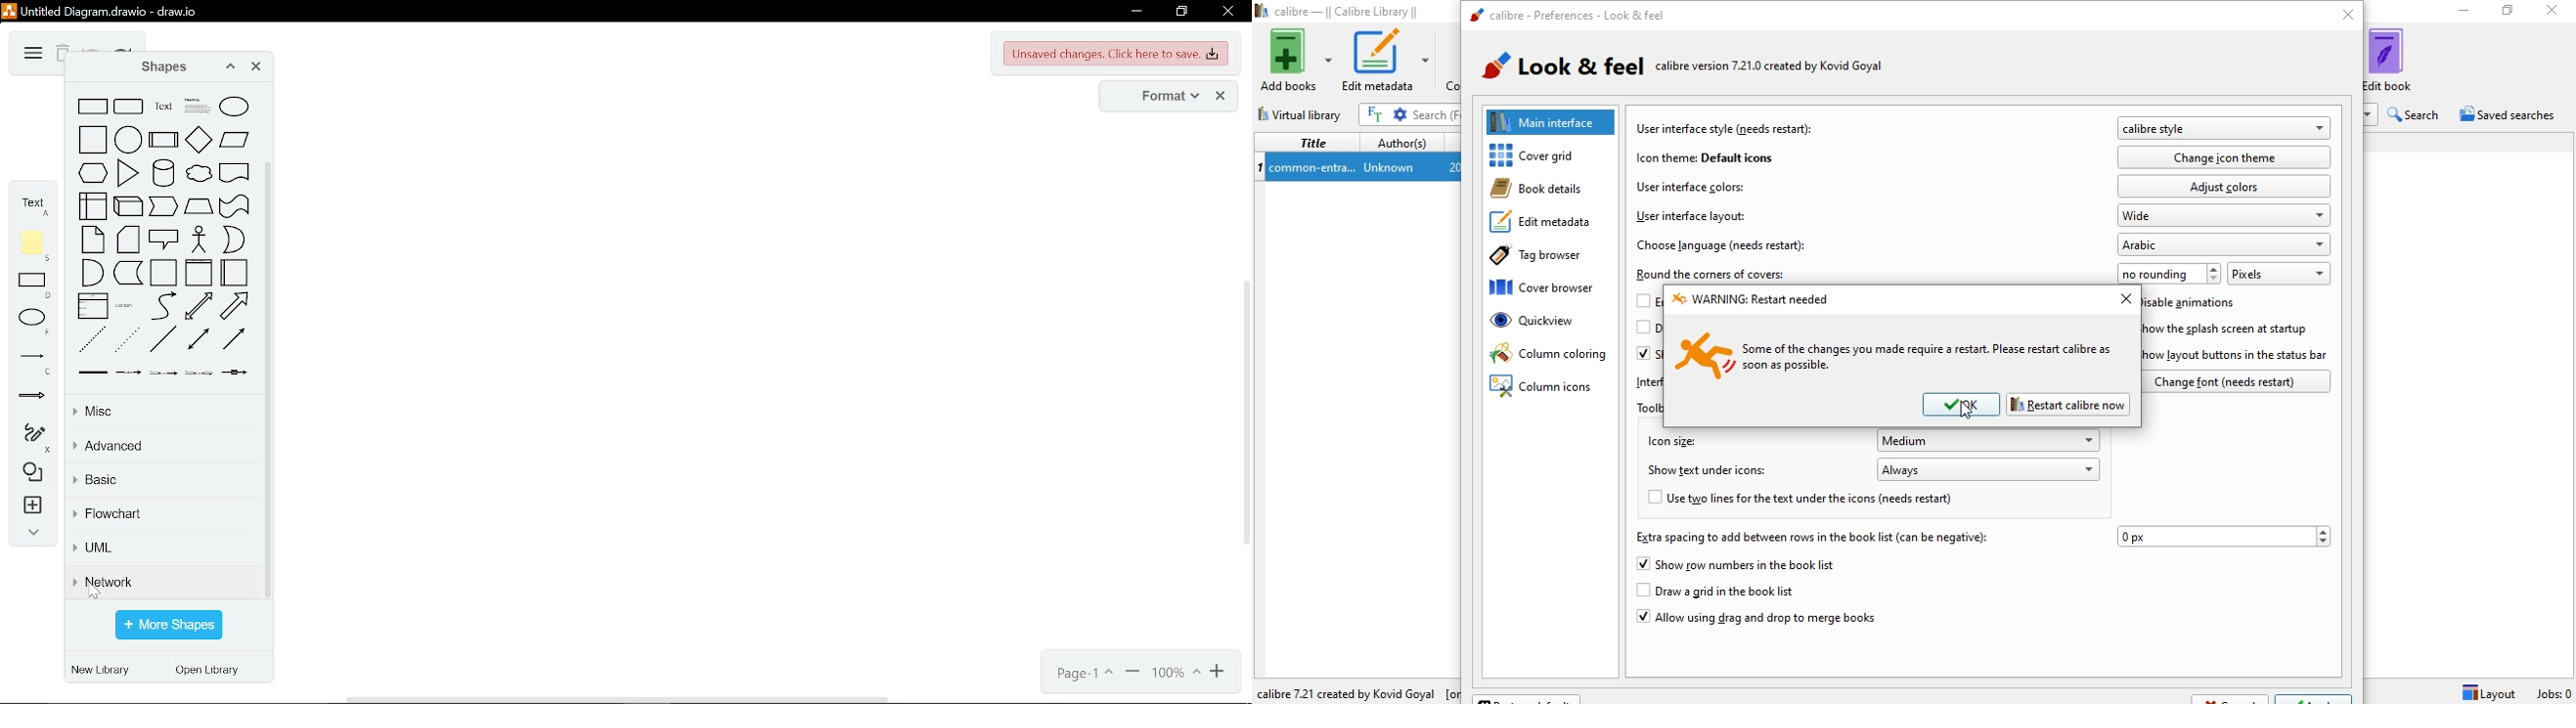  Describe the element at coordinates (128, 374) in the screenshot. I see `connector with label` at that location.